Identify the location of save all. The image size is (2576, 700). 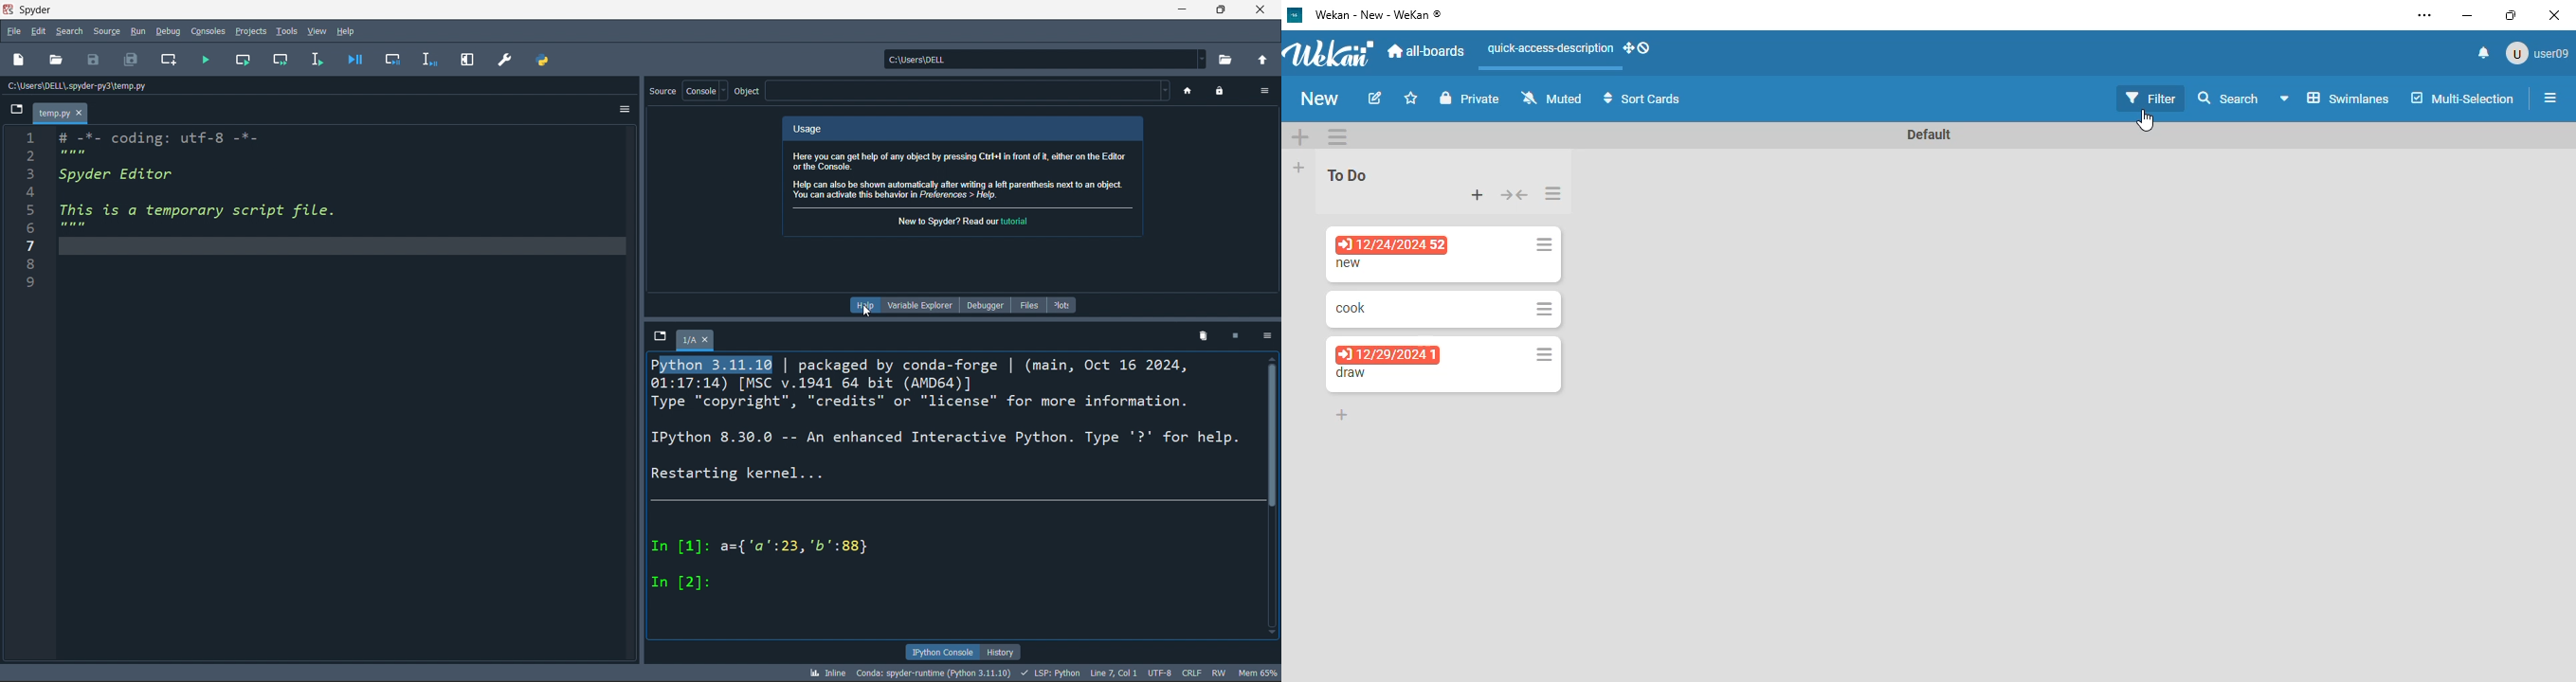
(128, 61).